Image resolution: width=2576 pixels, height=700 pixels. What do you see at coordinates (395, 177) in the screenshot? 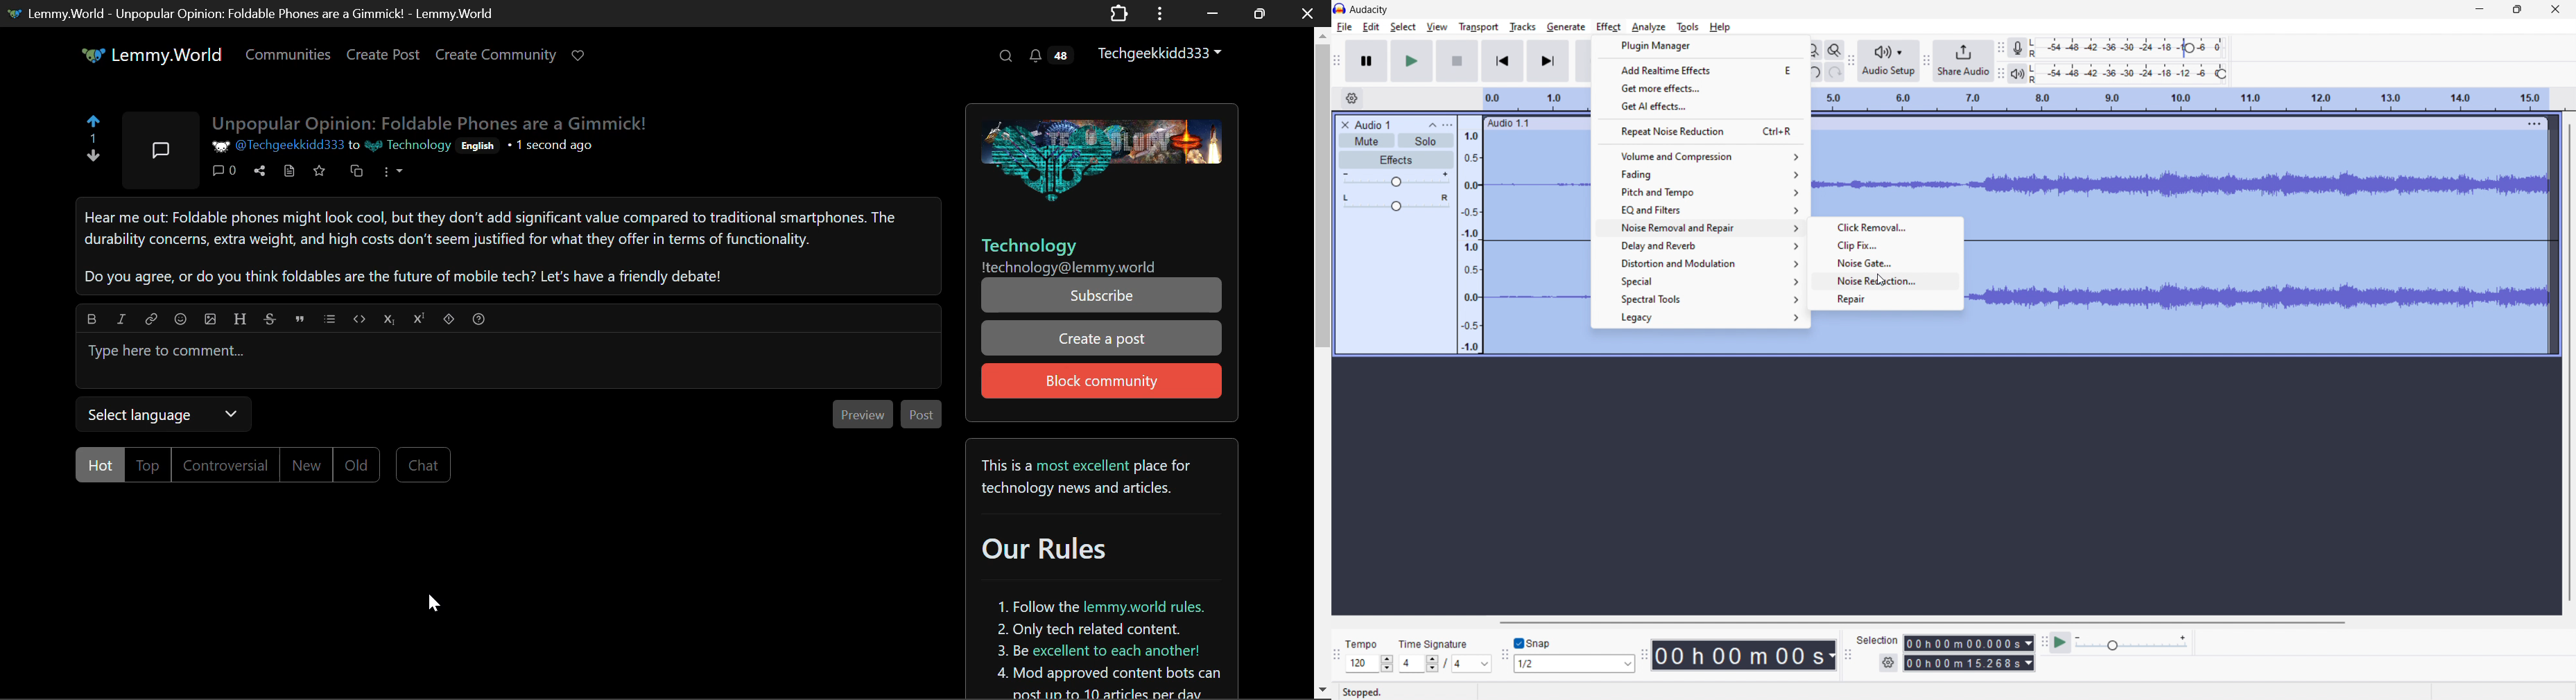
I see `Post Options` at bounding box center [395, 177].